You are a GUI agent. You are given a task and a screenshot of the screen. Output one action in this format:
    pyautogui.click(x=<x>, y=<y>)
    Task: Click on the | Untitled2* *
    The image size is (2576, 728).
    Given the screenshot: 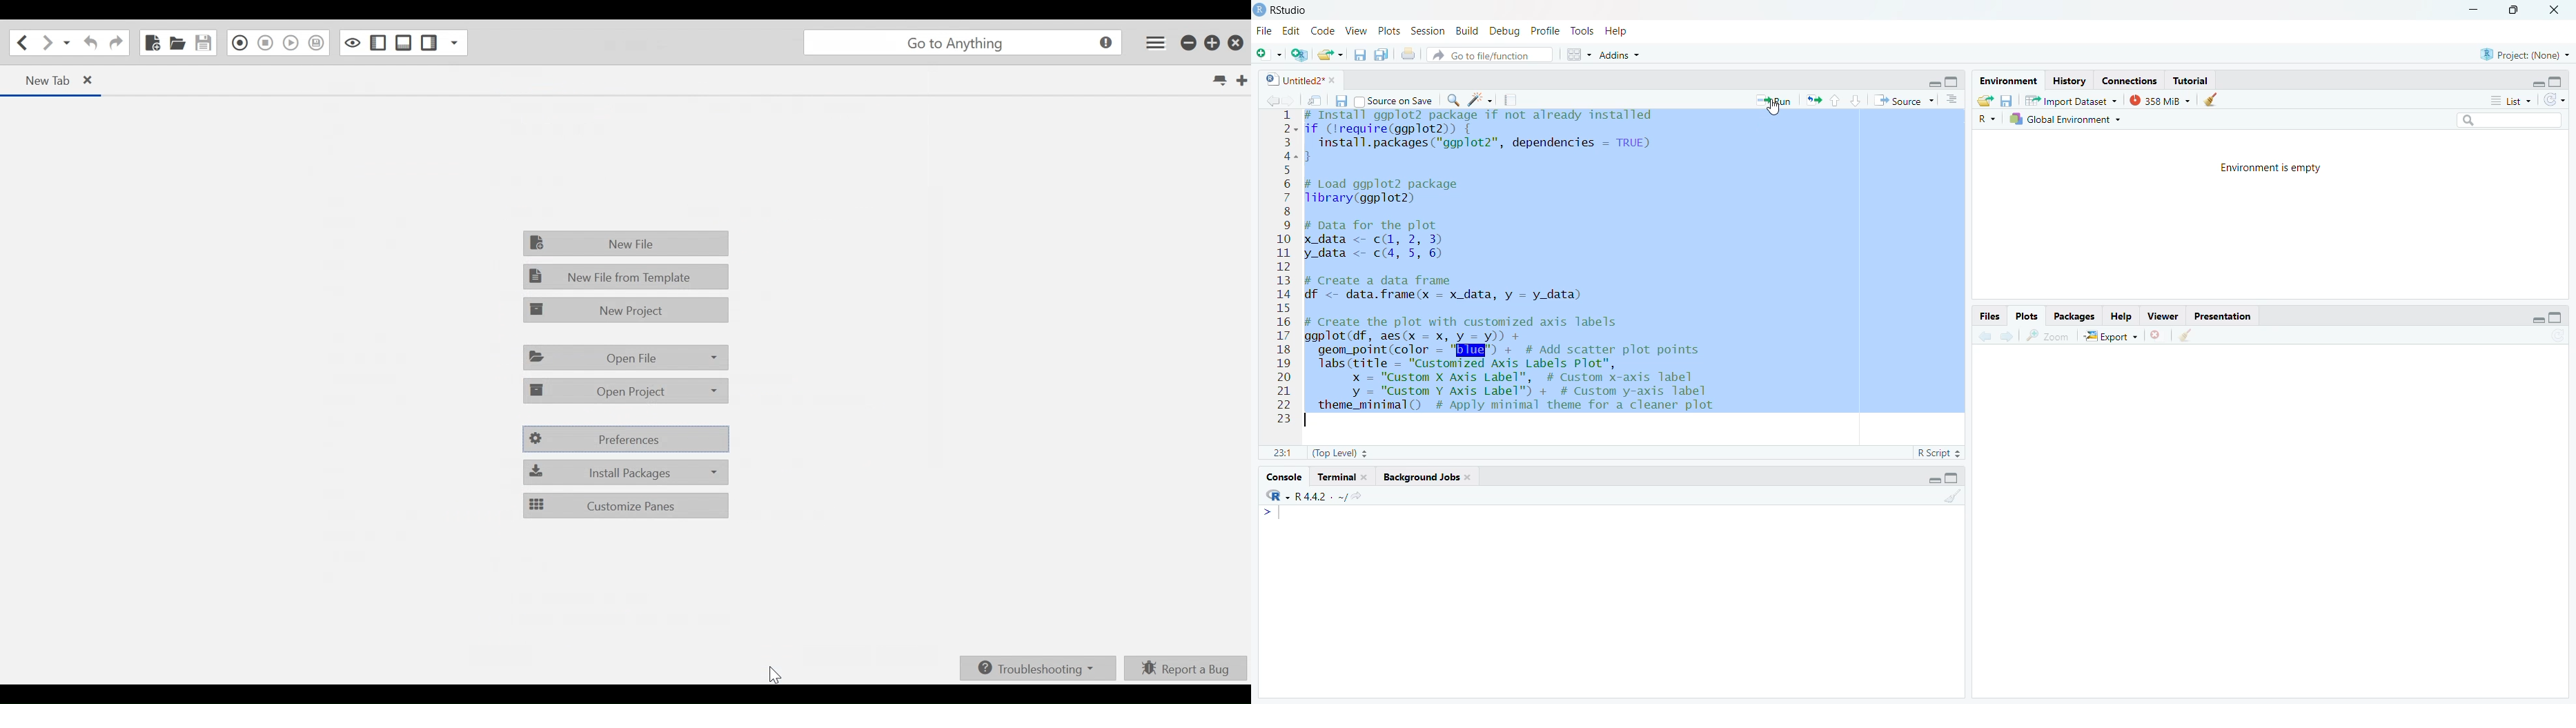 What is the action you would take?
    pyautogui.click(x=1298, y=77)
    